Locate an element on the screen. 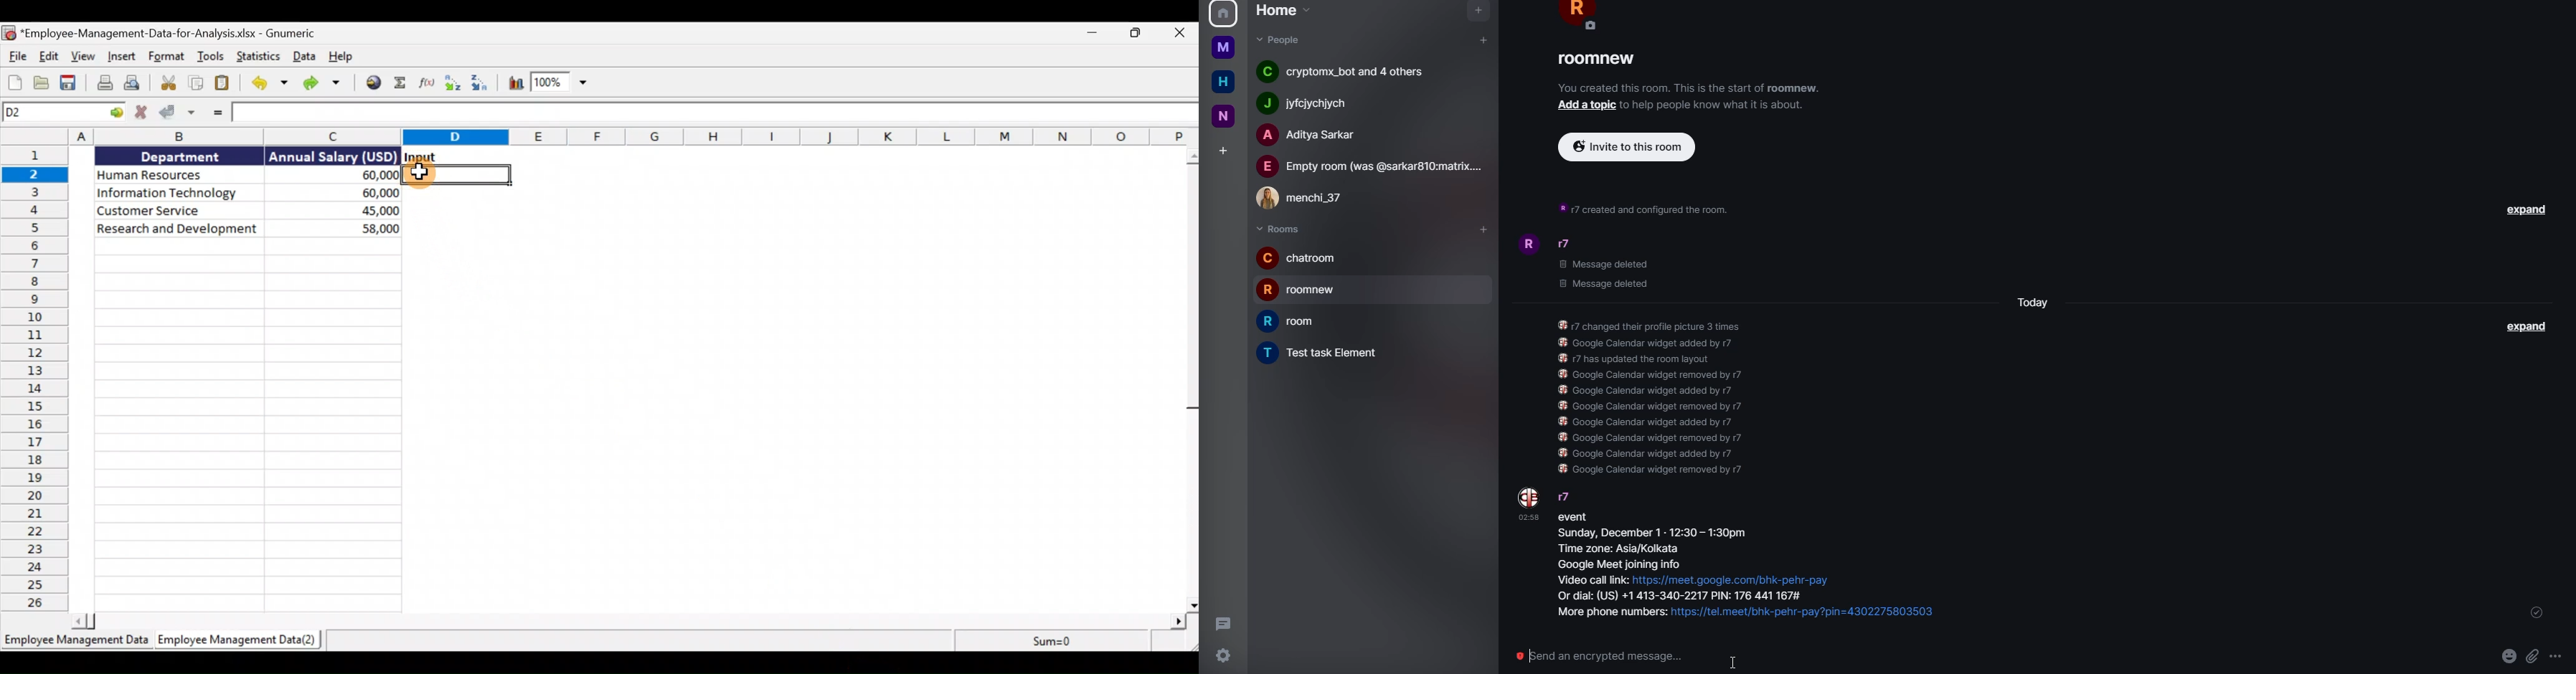  add is located at coordinates (1484, 39).